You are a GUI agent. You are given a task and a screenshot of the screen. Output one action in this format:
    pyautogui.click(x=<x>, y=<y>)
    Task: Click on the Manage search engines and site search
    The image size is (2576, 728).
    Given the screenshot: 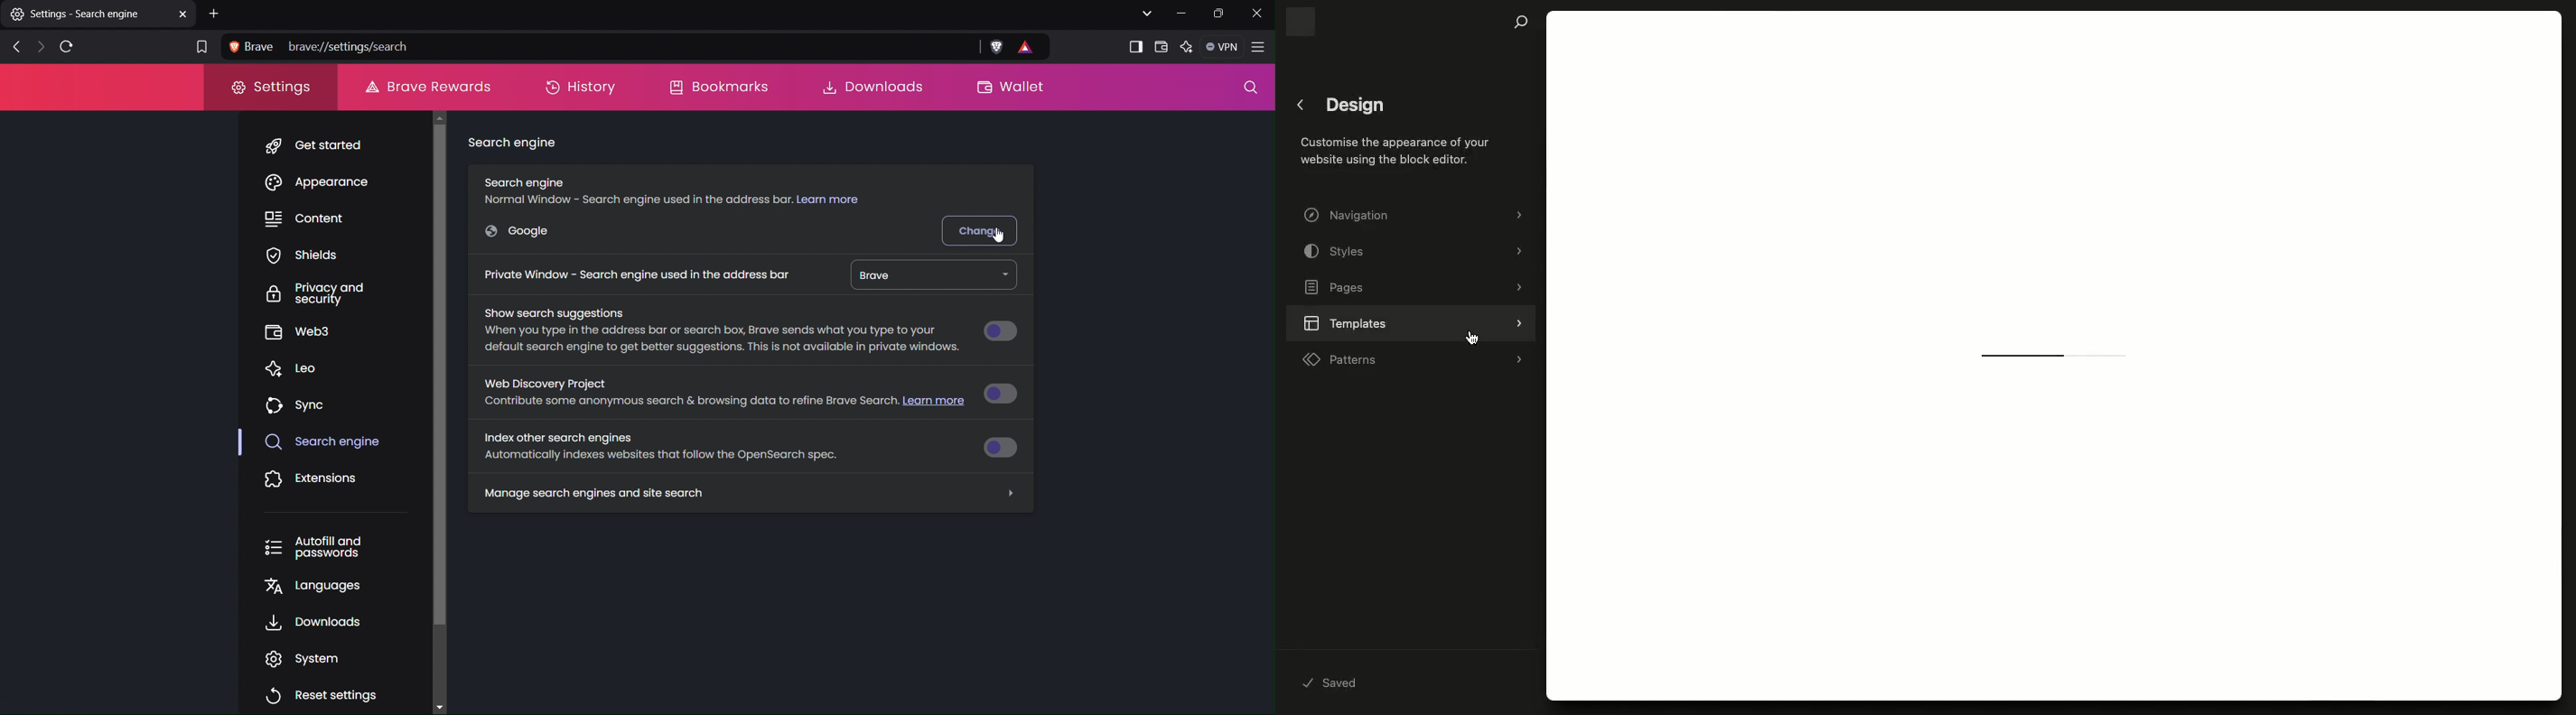 What is the action you would take?
    pyautogui.click(x=750, y=493)
    